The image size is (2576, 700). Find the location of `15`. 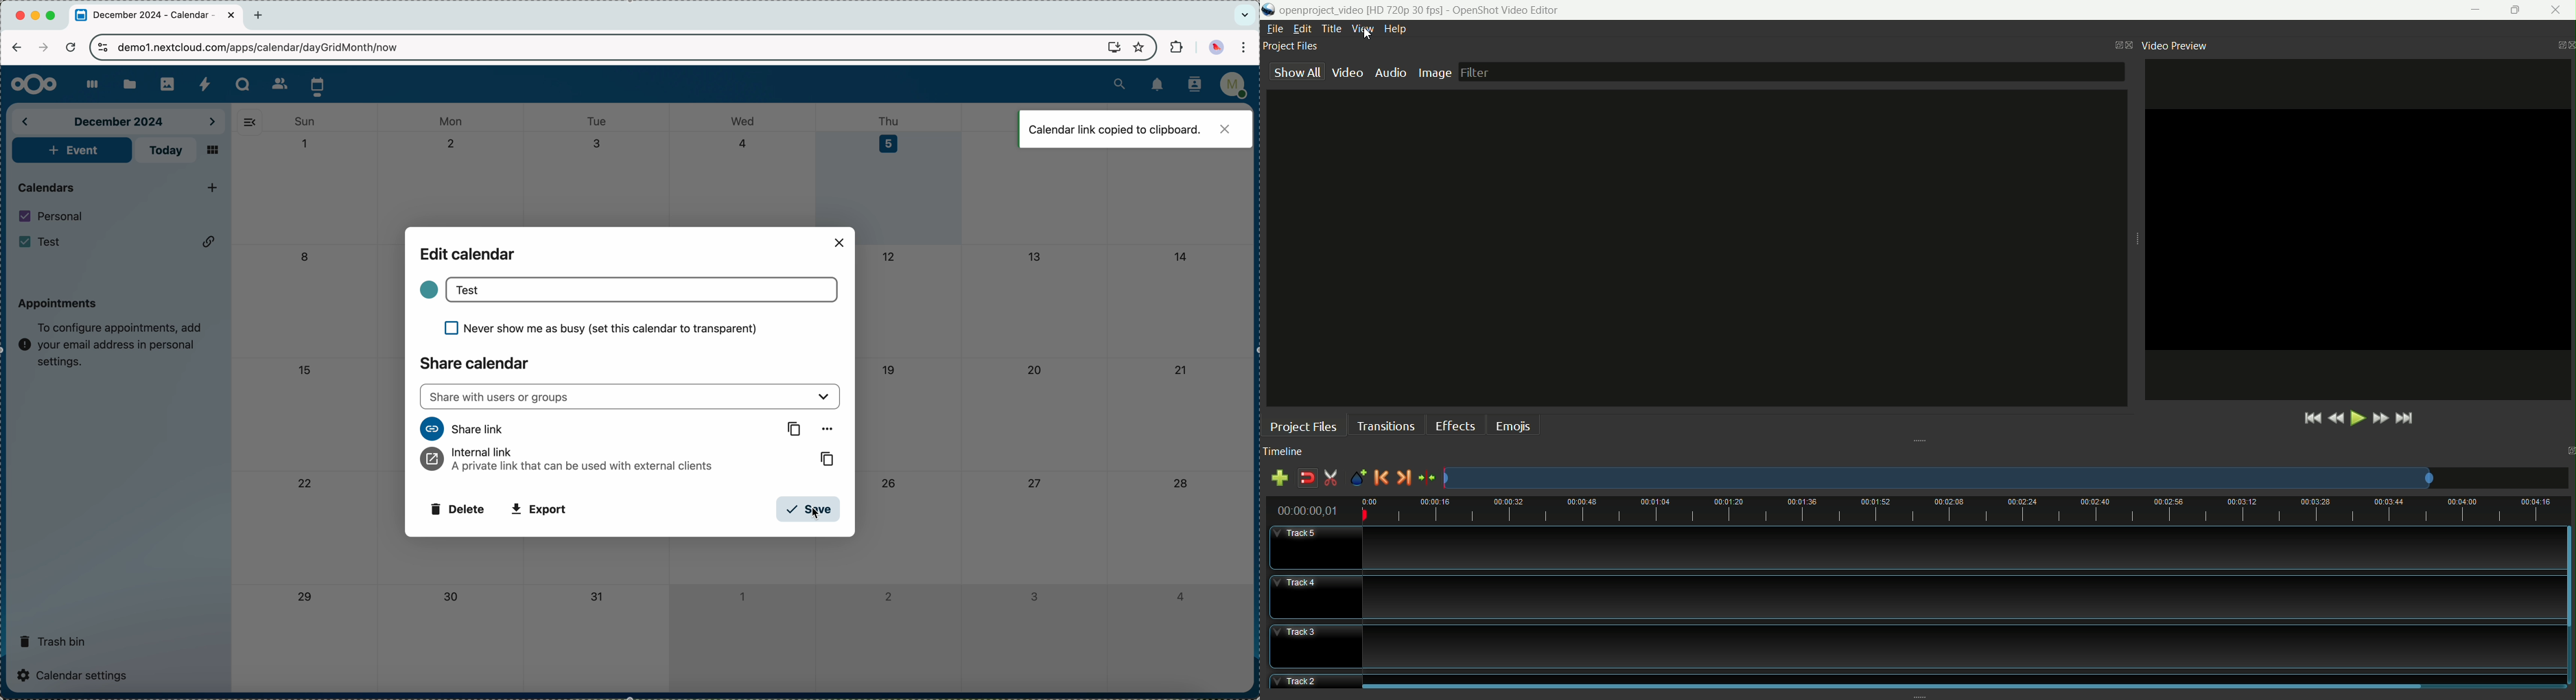

15 is located at coordinates (304, 370).